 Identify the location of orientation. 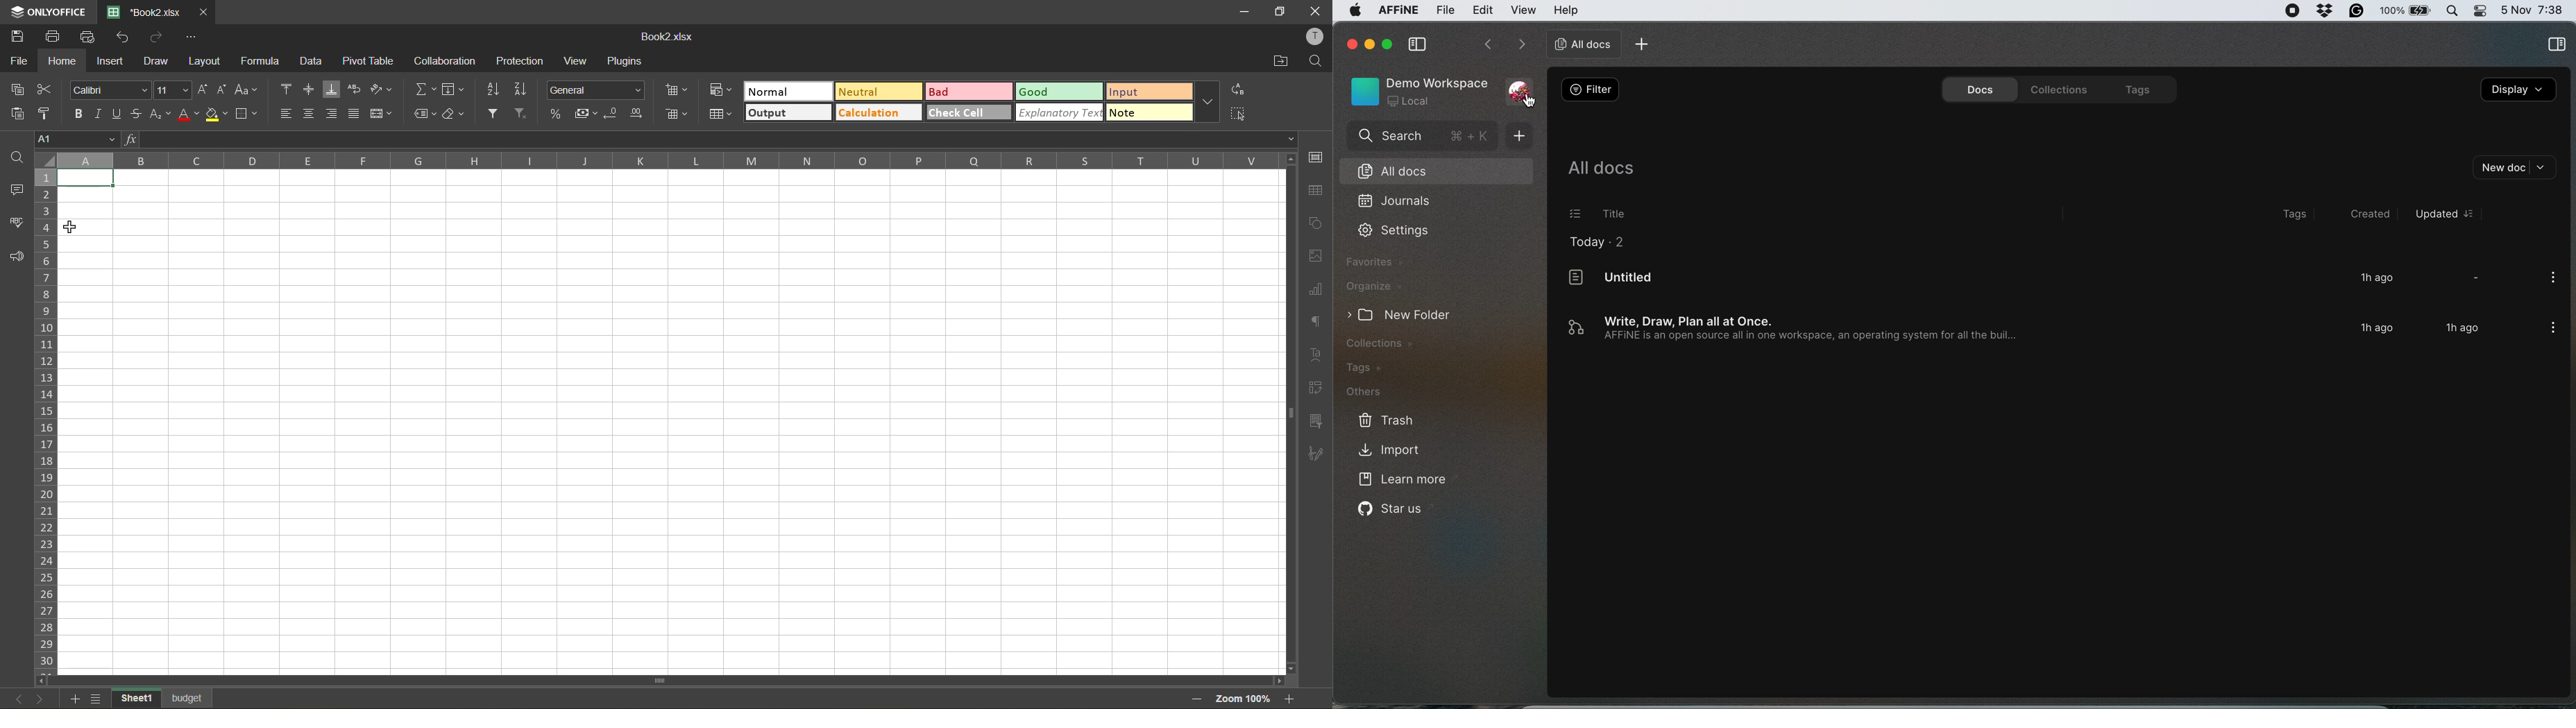
(382, 89).